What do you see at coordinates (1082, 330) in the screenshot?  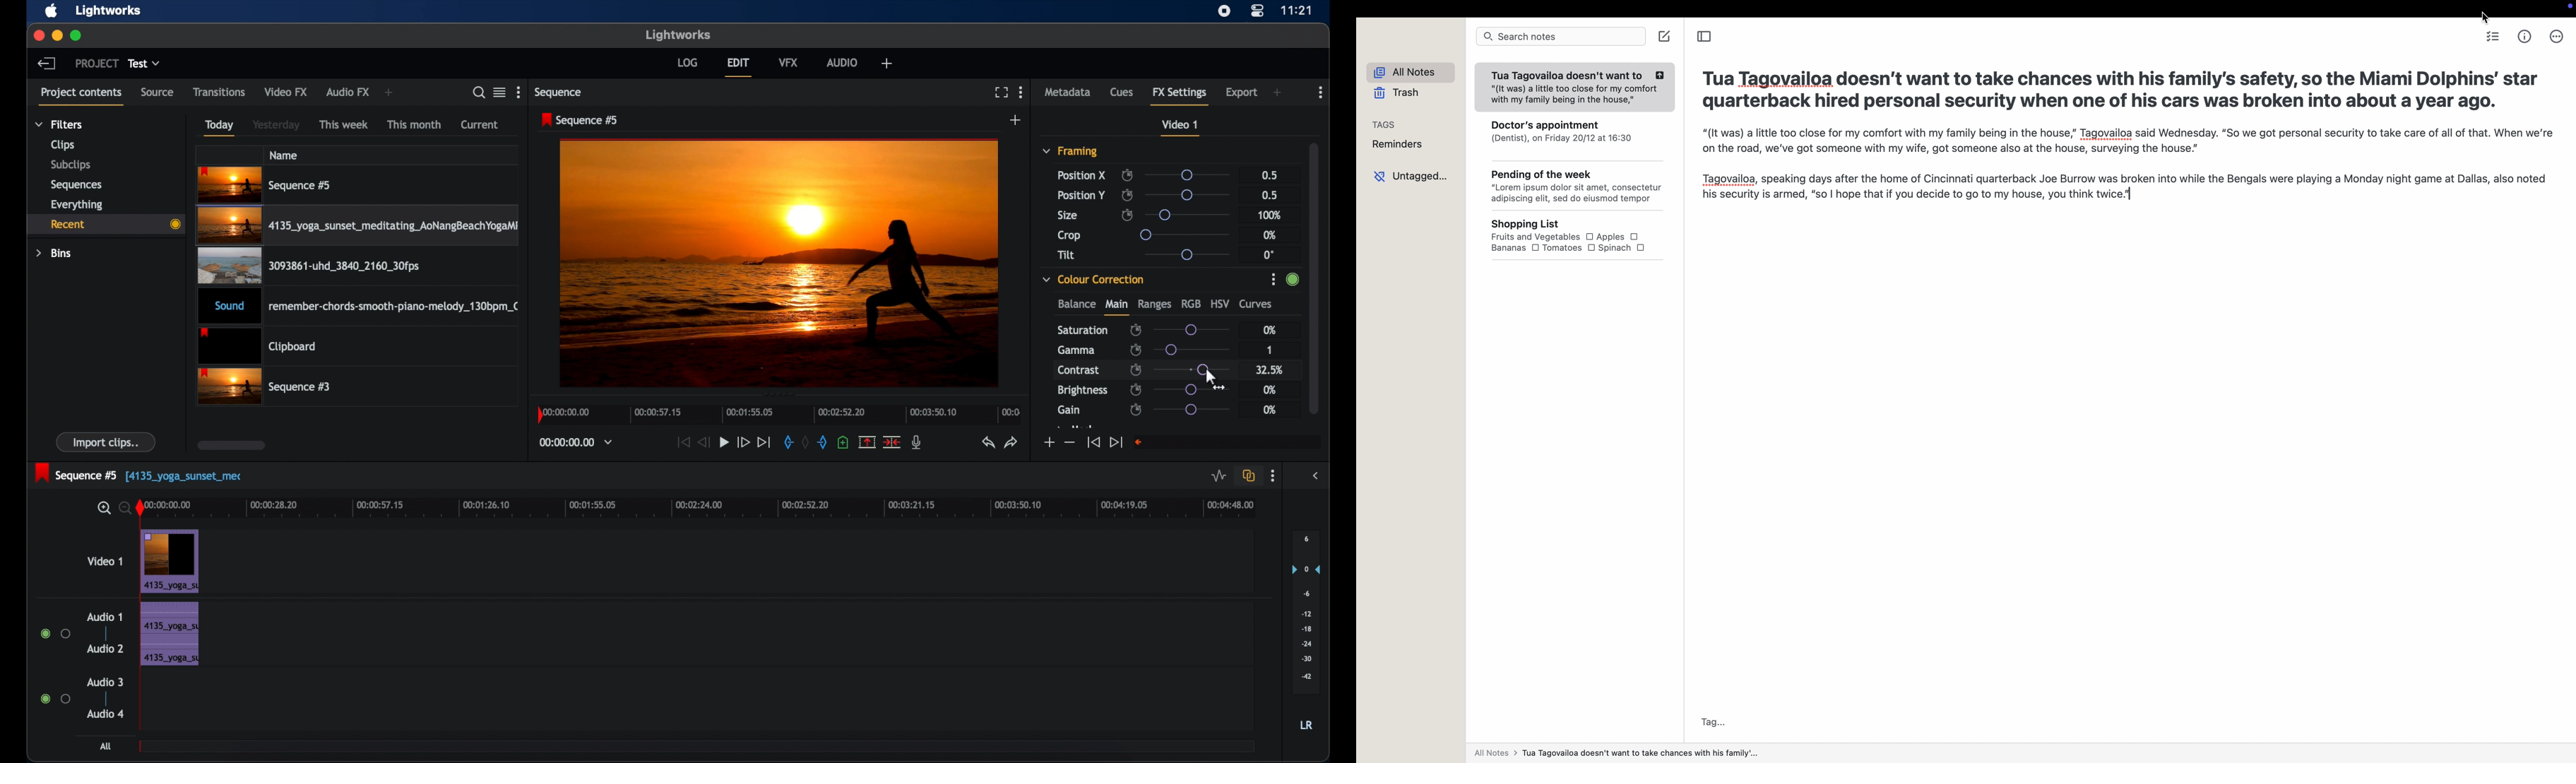 I see `saturation` at bounding box center [1082, 330].